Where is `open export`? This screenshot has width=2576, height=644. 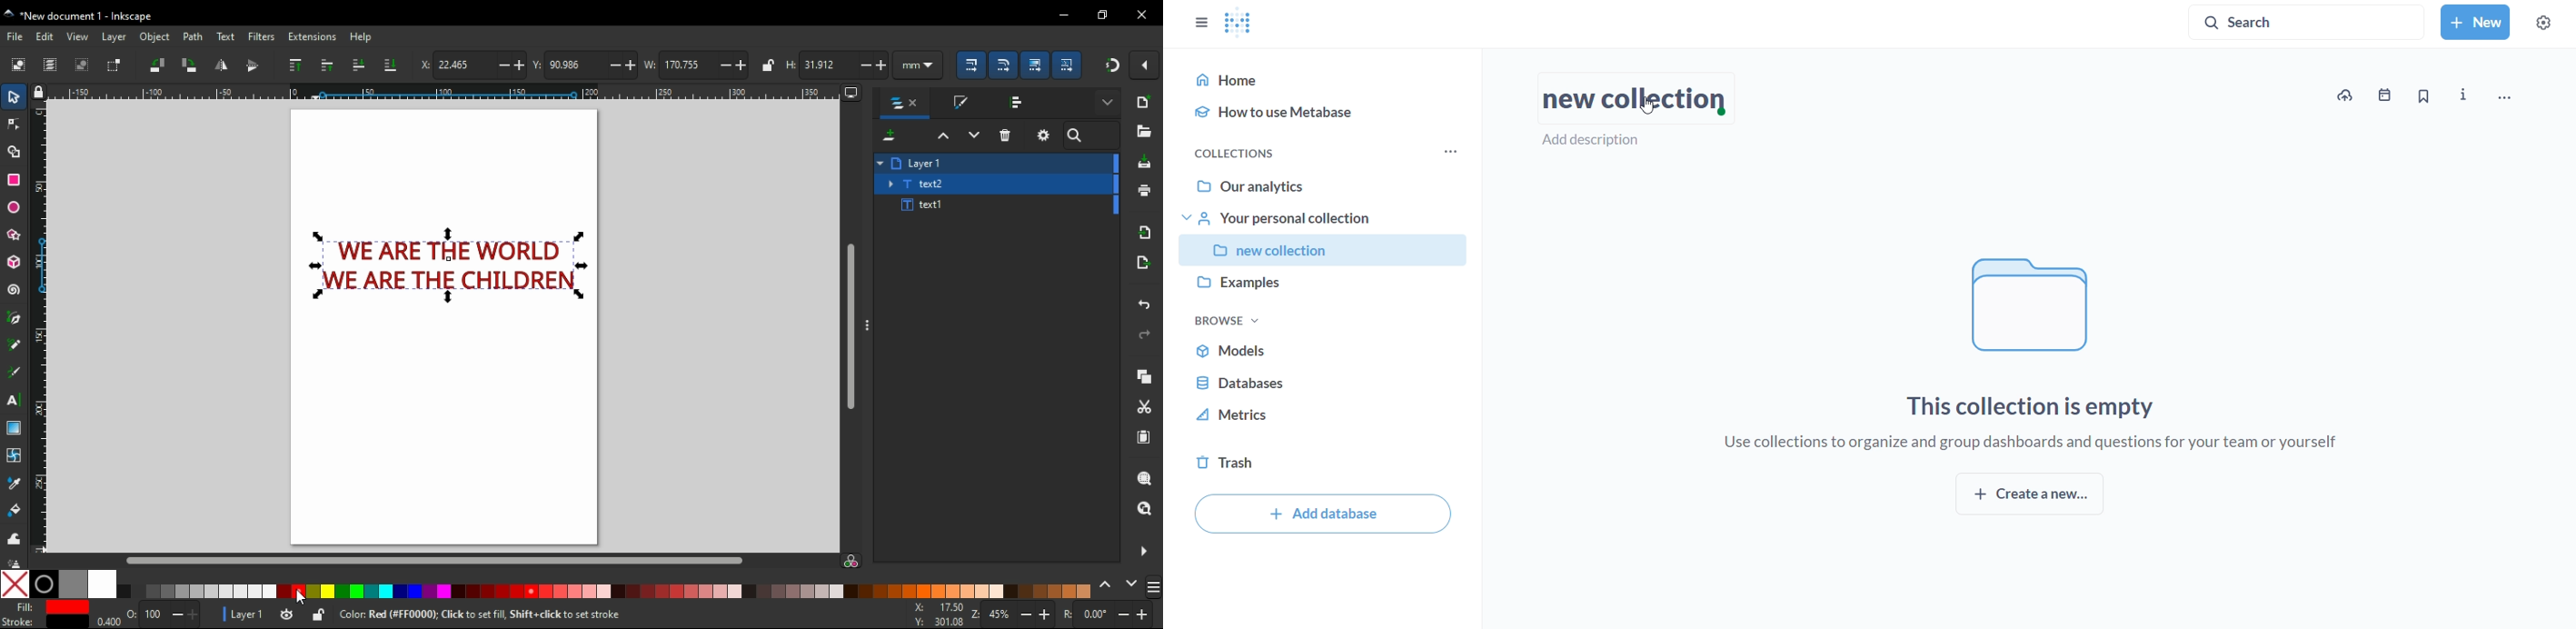
open export is located at coordinates (1145, 263).